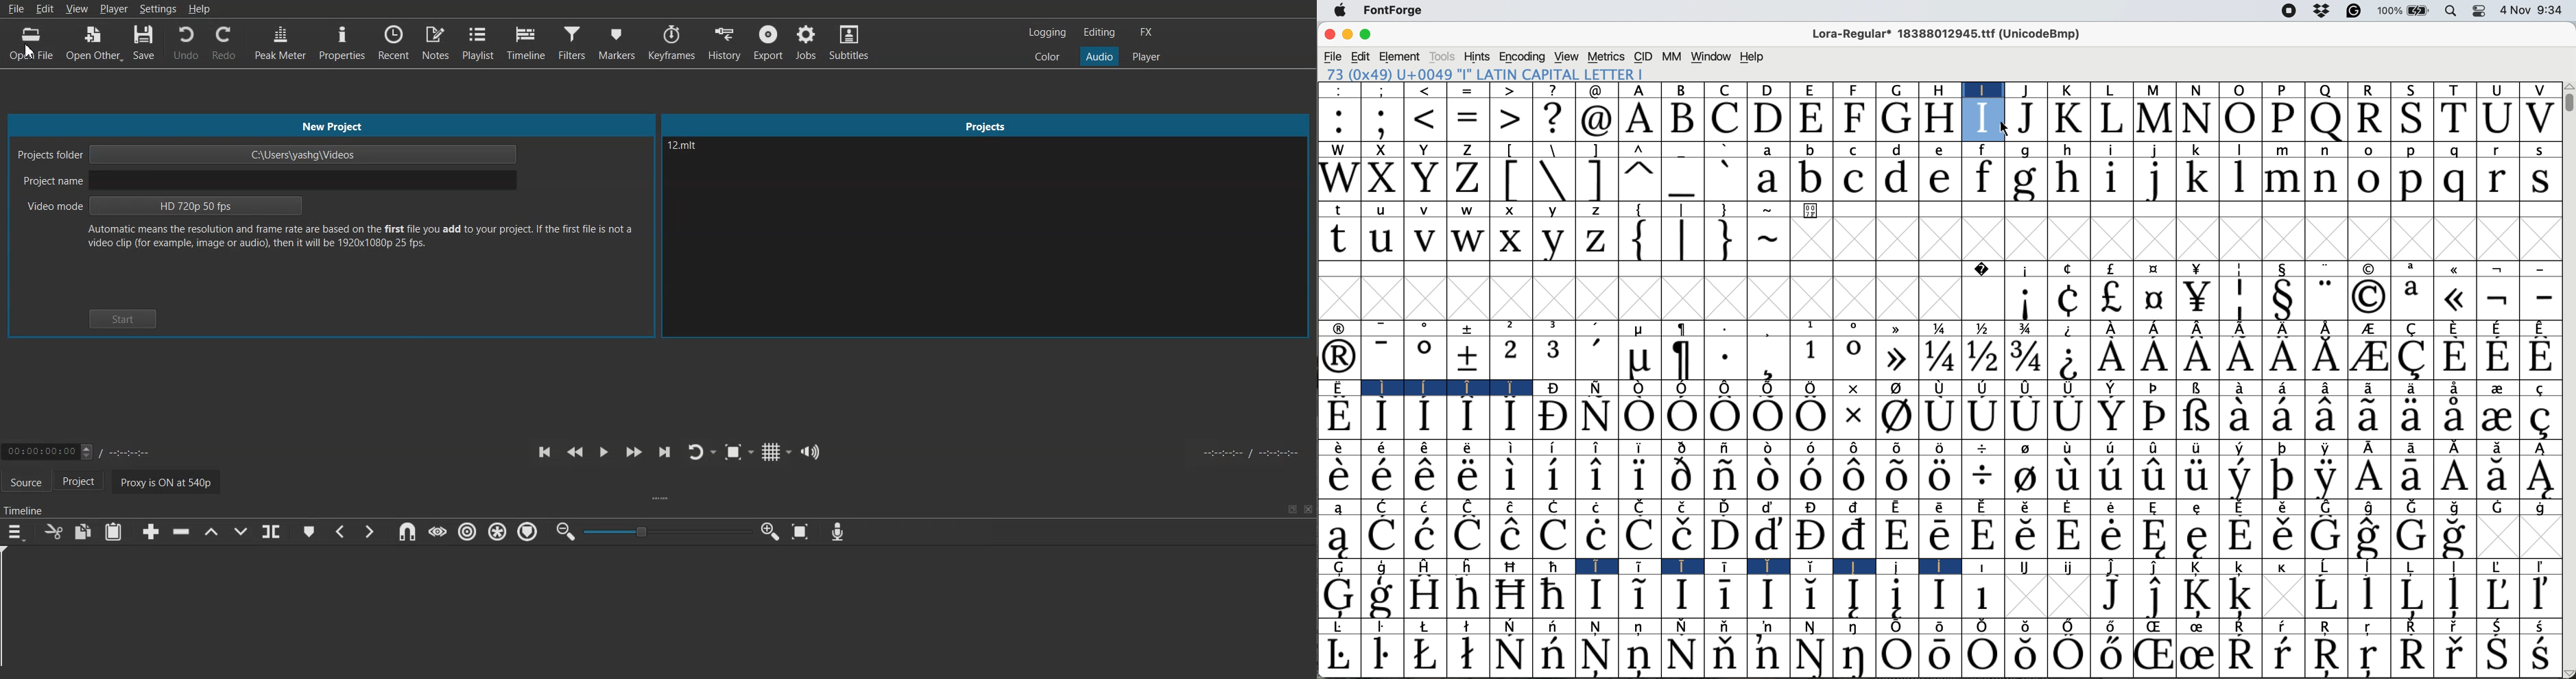  Describe the element at coordinates (1308, 509) in the screenshot. I see `Close` at that location.